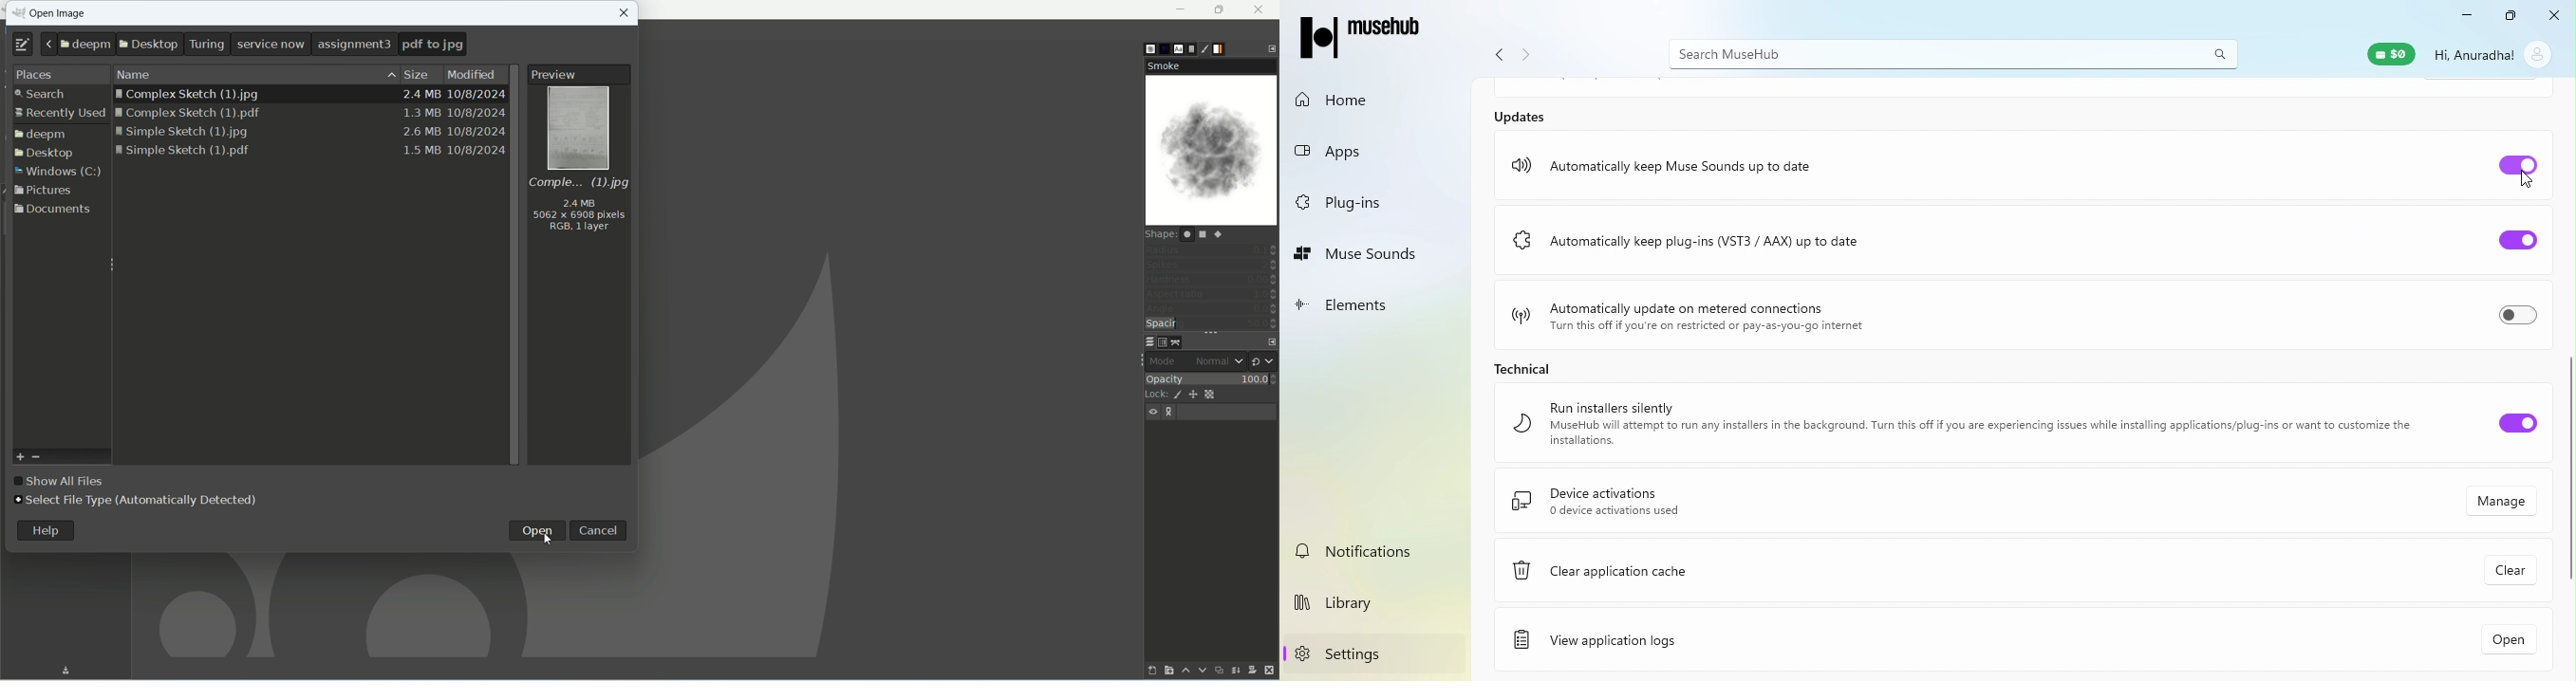 The height and width of the screenshot is (700, 2576). I want to click on ecently used, so click(58, 115).